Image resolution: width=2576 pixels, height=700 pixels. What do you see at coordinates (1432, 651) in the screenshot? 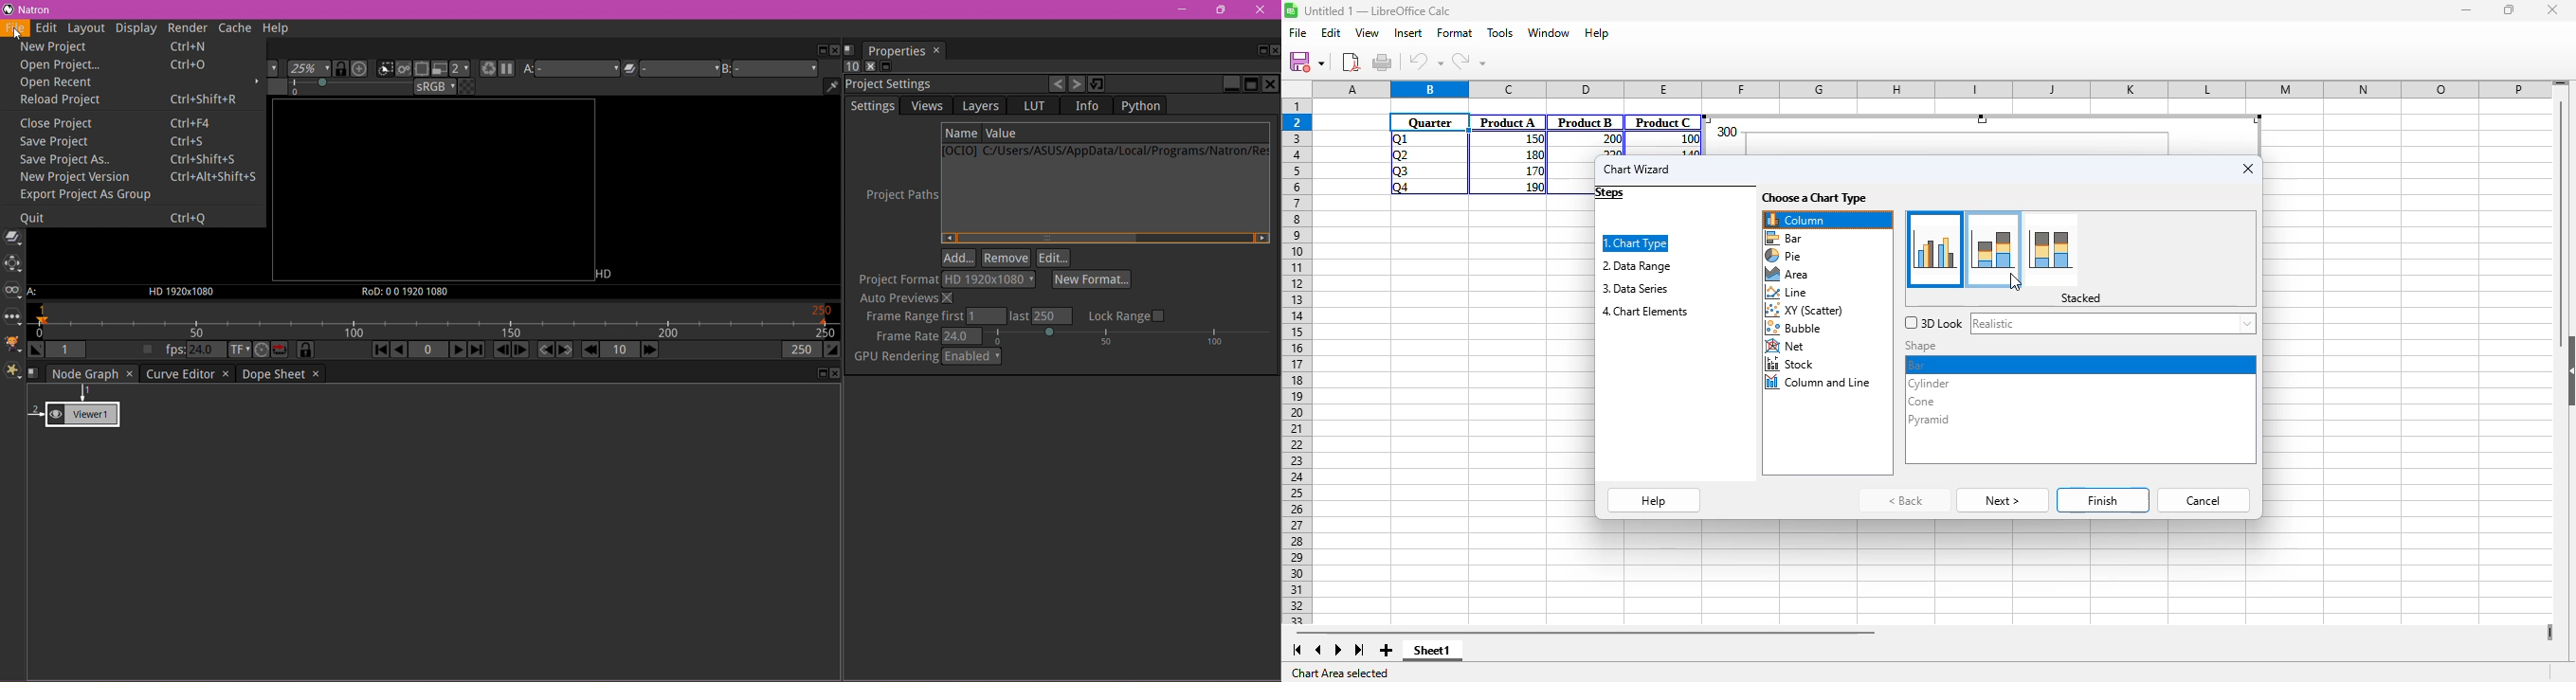
I see `sheet1` at bounding box center [1432, 651].